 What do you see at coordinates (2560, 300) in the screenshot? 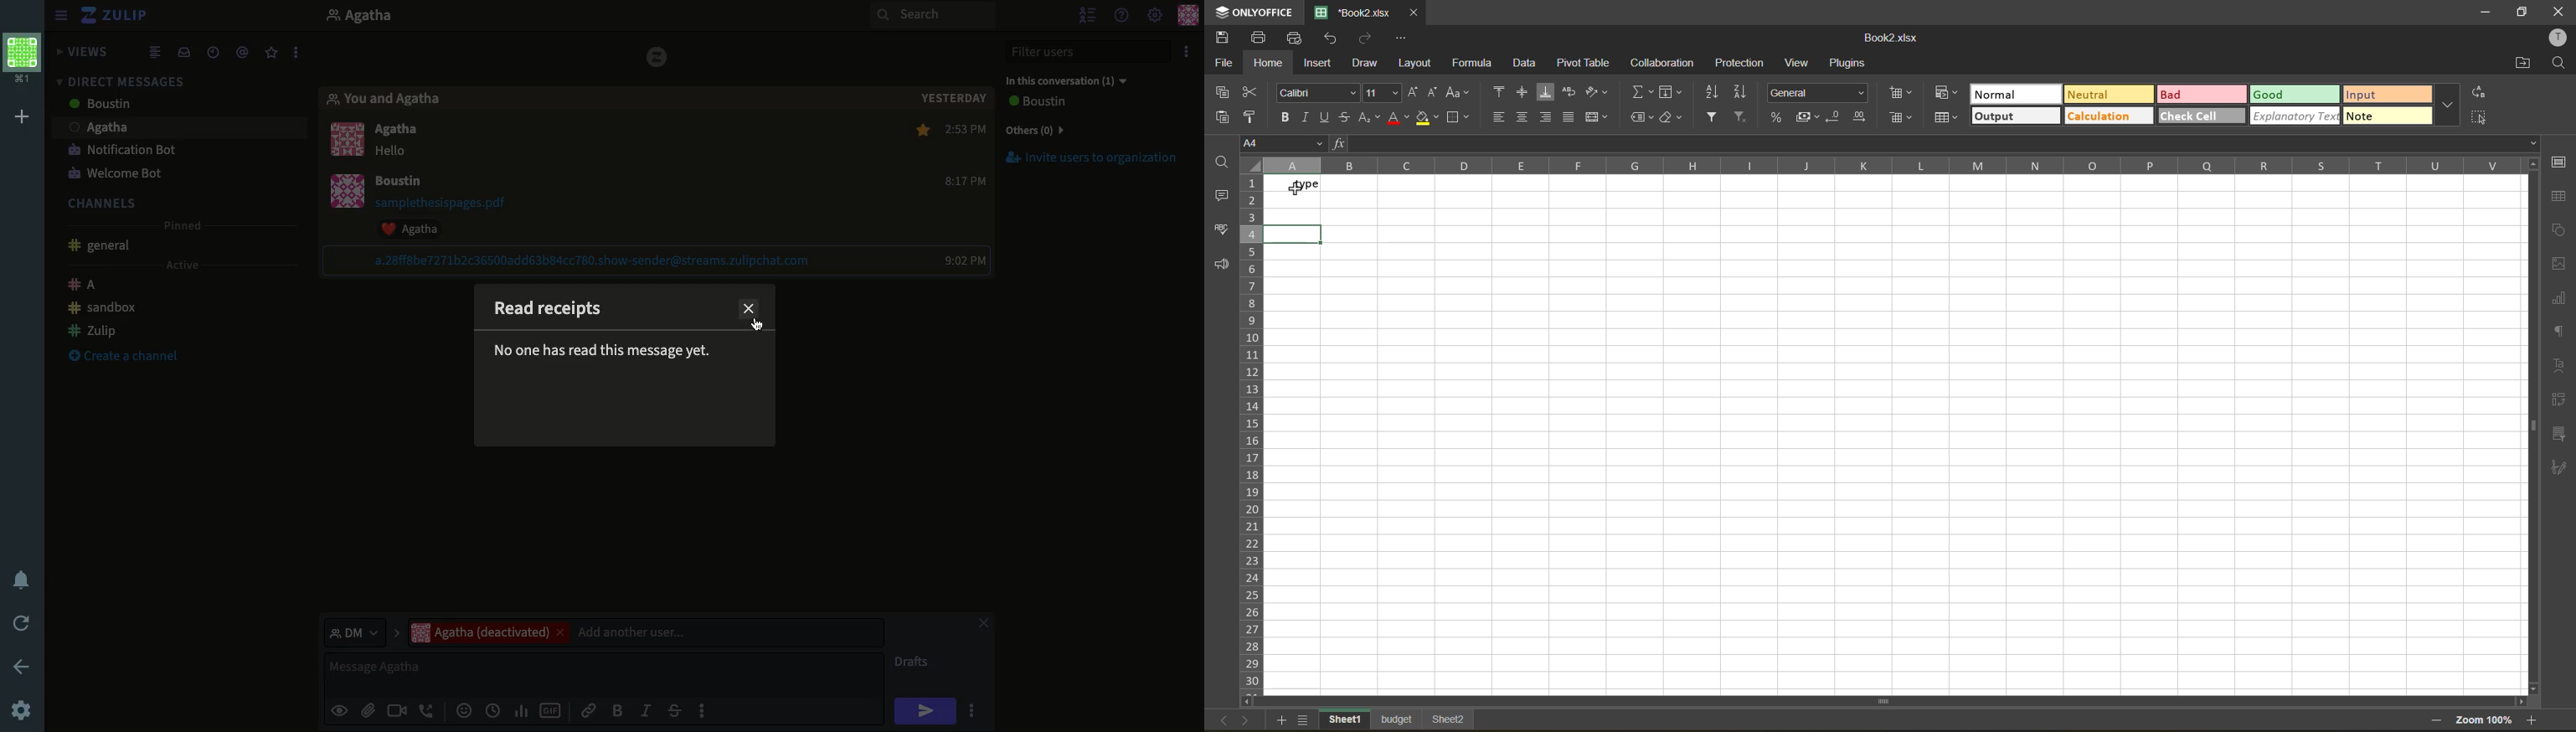
I see `charts` at bounding box center [2560, 300].